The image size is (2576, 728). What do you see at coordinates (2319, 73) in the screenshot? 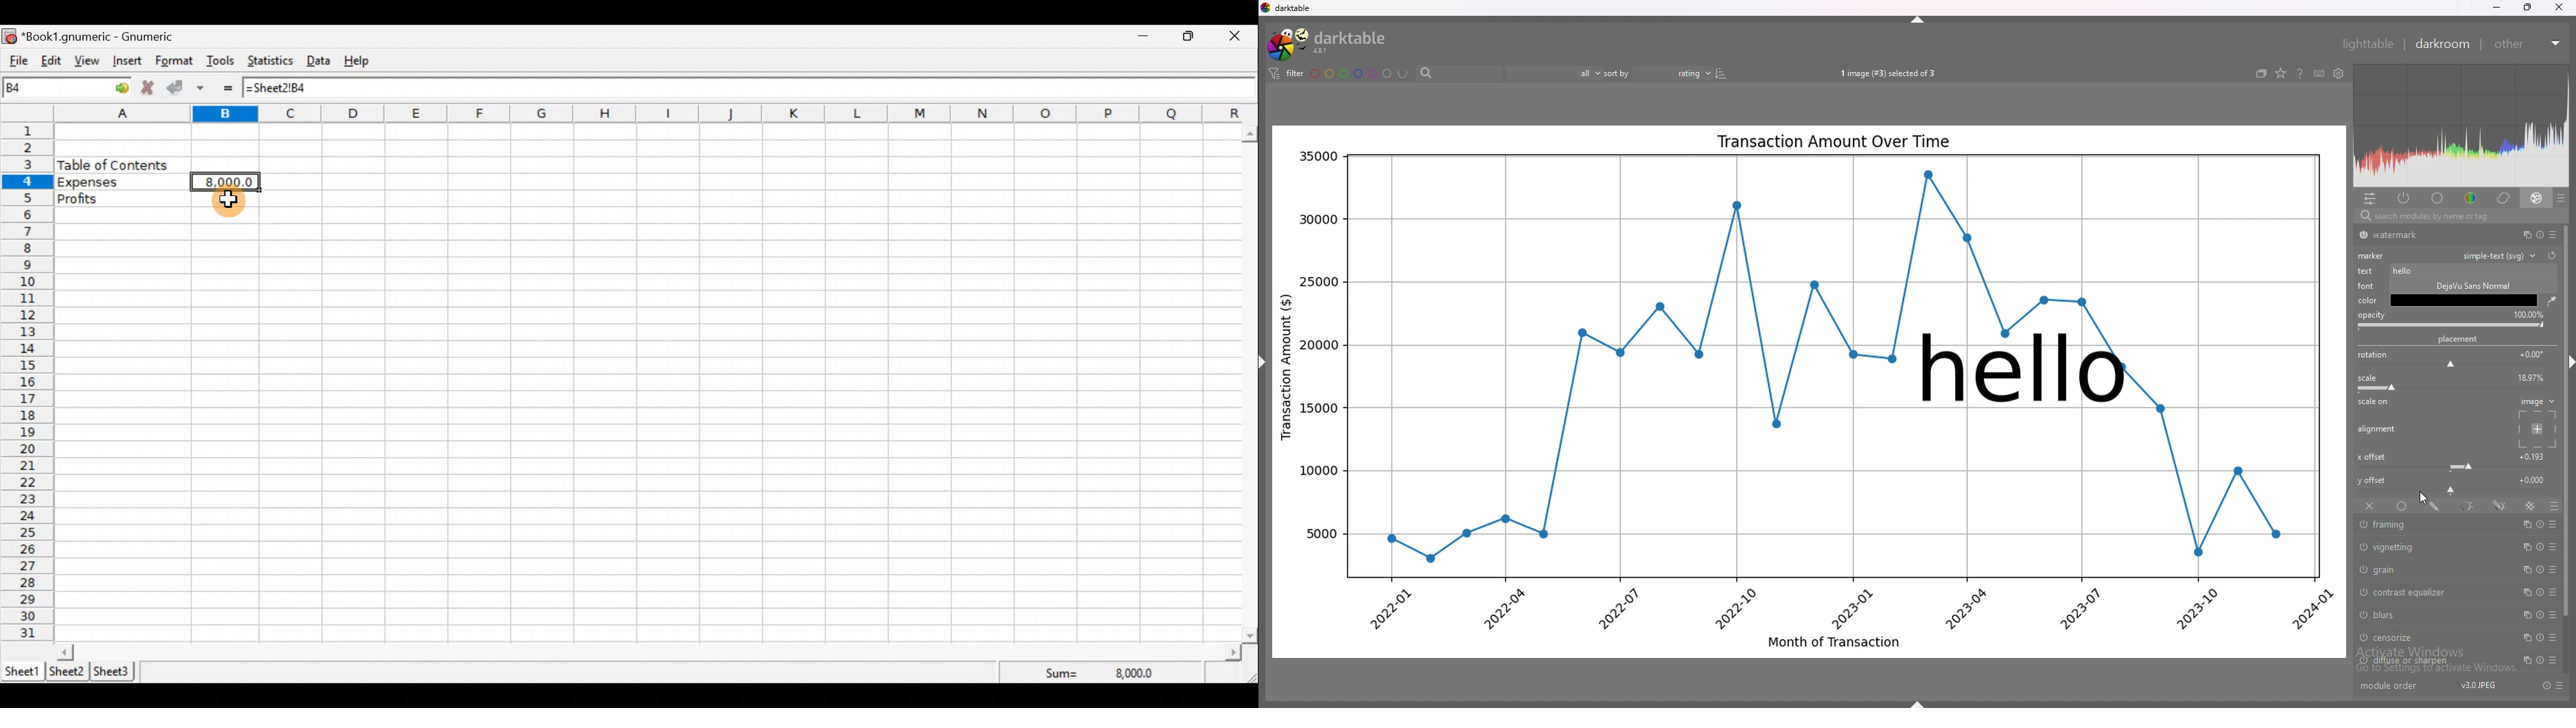
I see `keyboard shortcuts` at bounding box center [2319, 73].